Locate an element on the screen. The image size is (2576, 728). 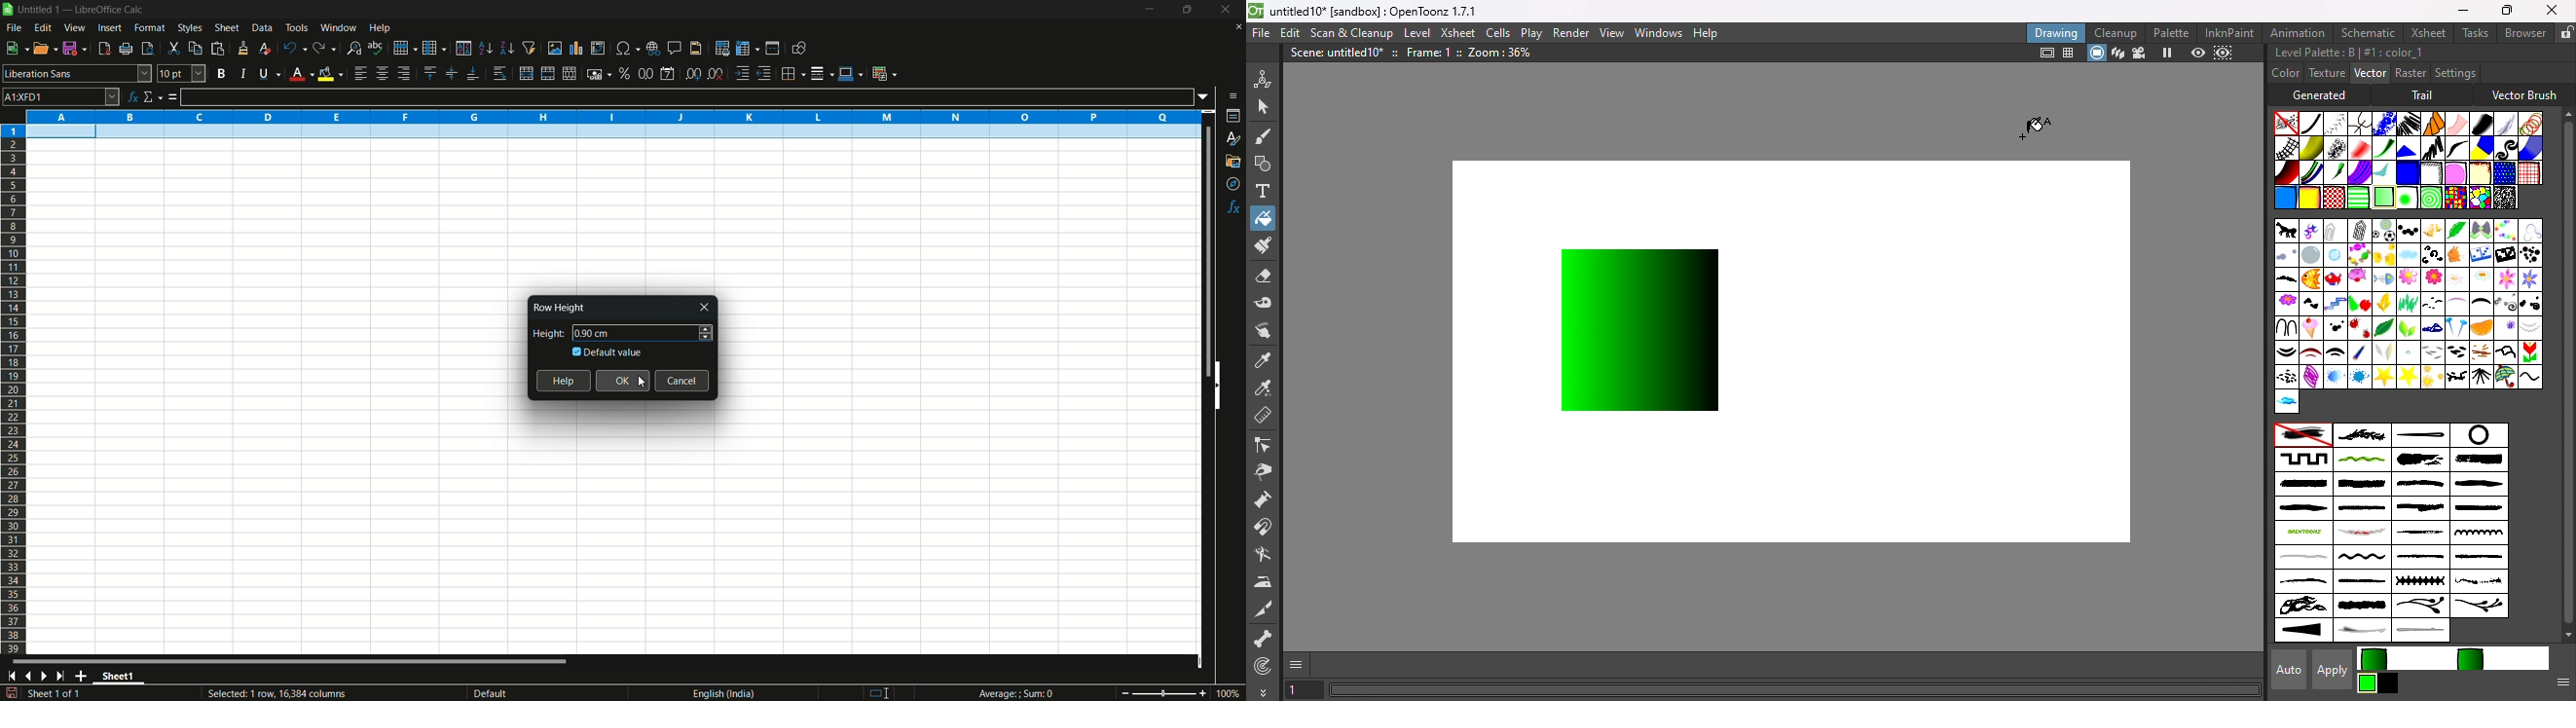
Camera view is located at coordinates (2138, 54).